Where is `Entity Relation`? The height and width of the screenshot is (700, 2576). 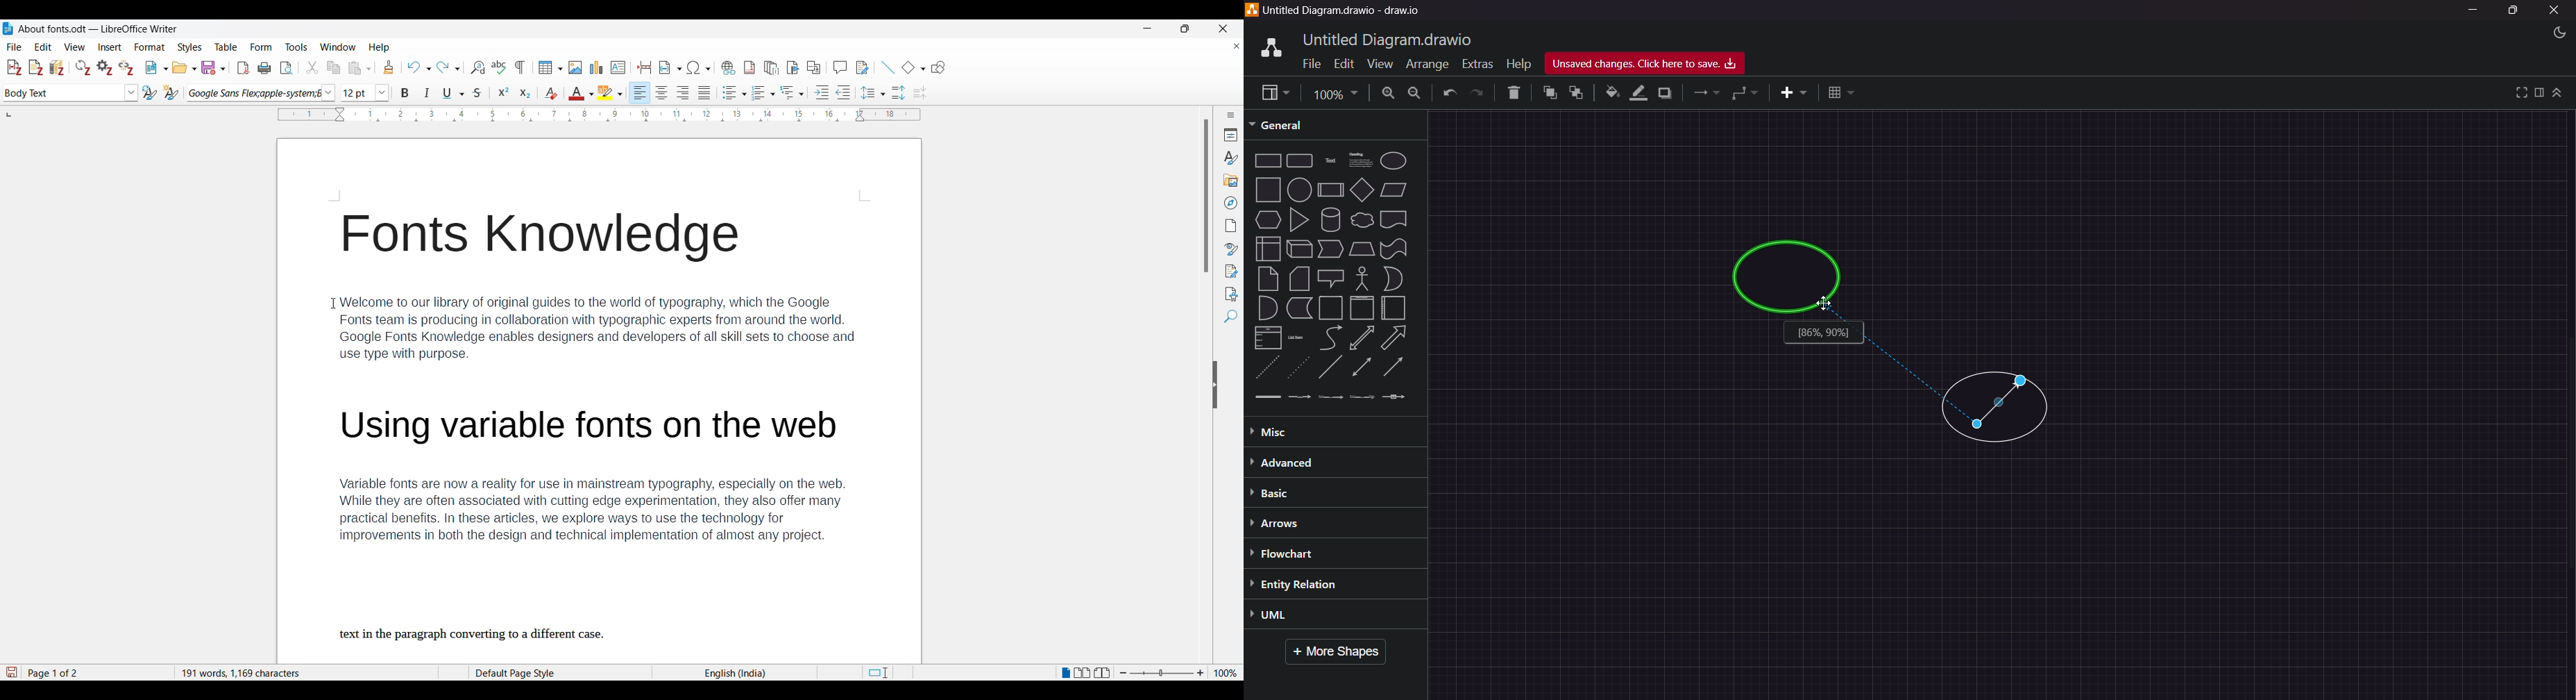 Entity Relation is located at coordinates (1312, 584).